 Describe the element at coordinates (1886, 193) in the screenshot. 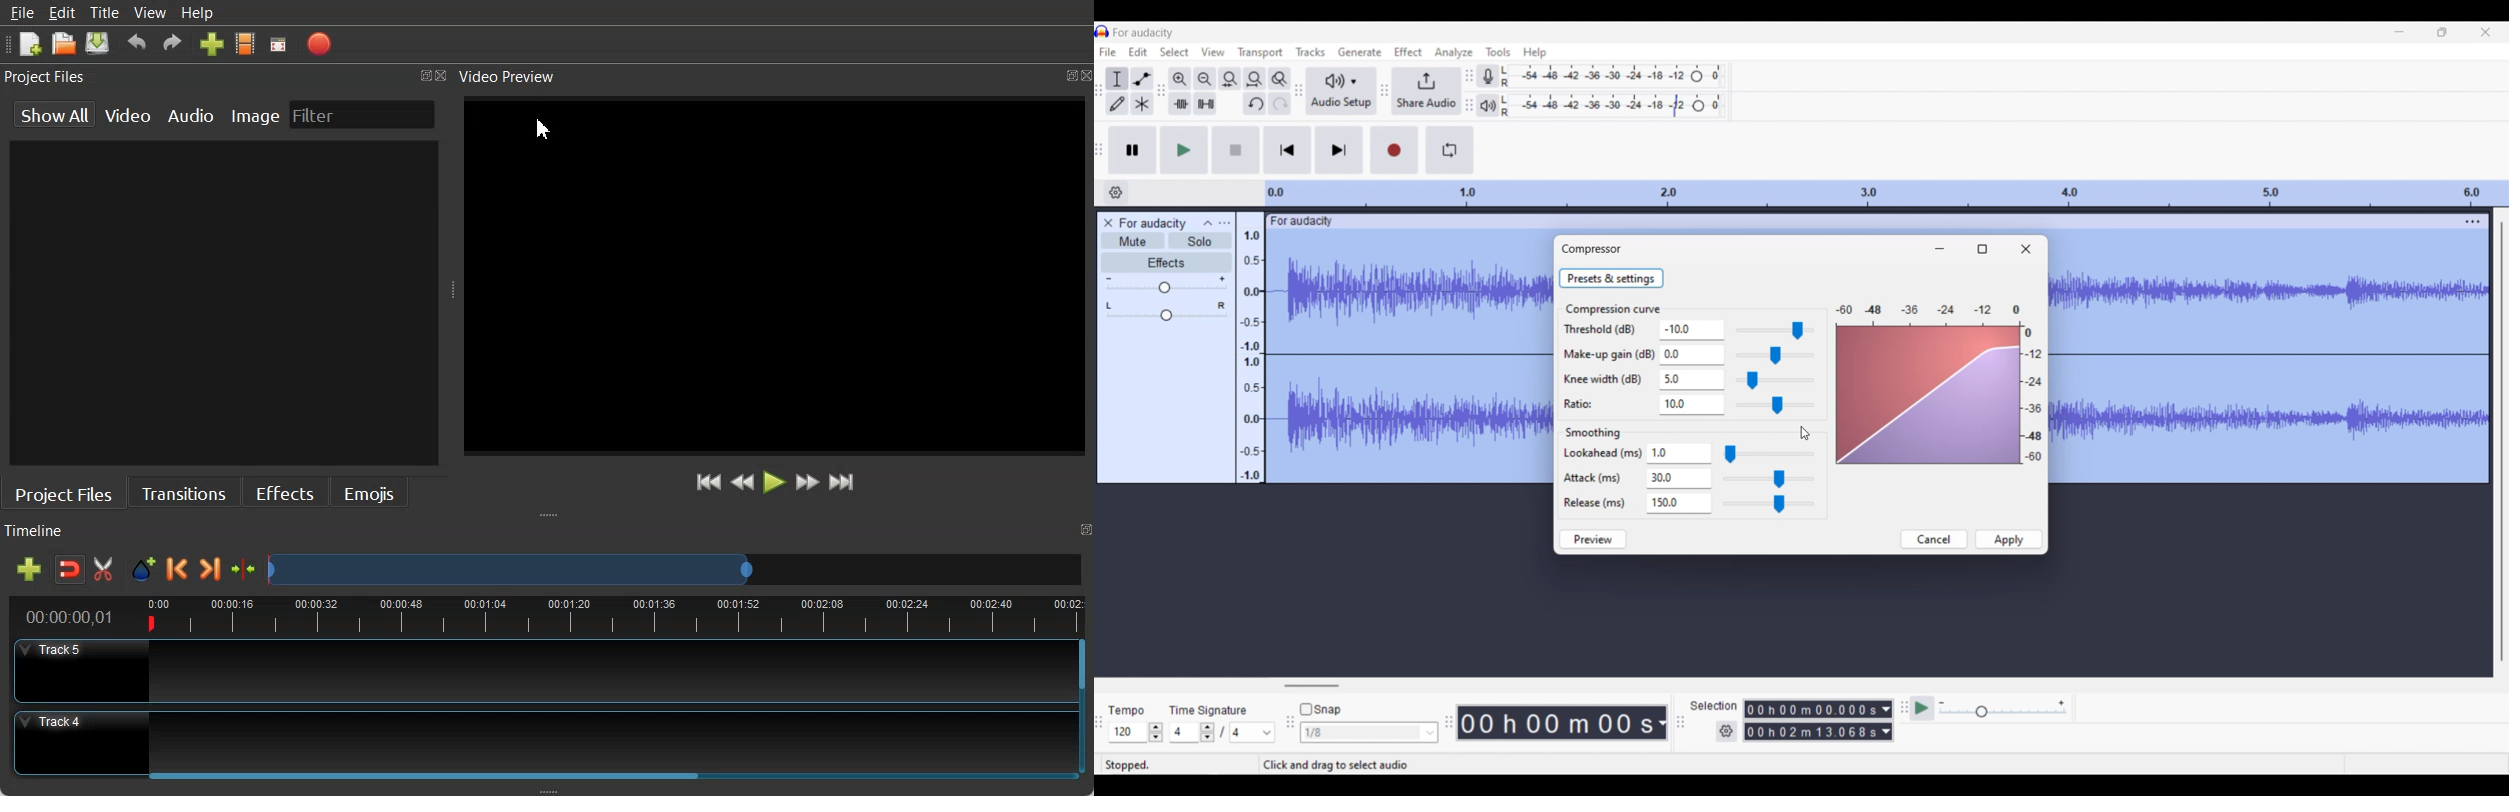

I see `Scale to measure length of track` at that location.